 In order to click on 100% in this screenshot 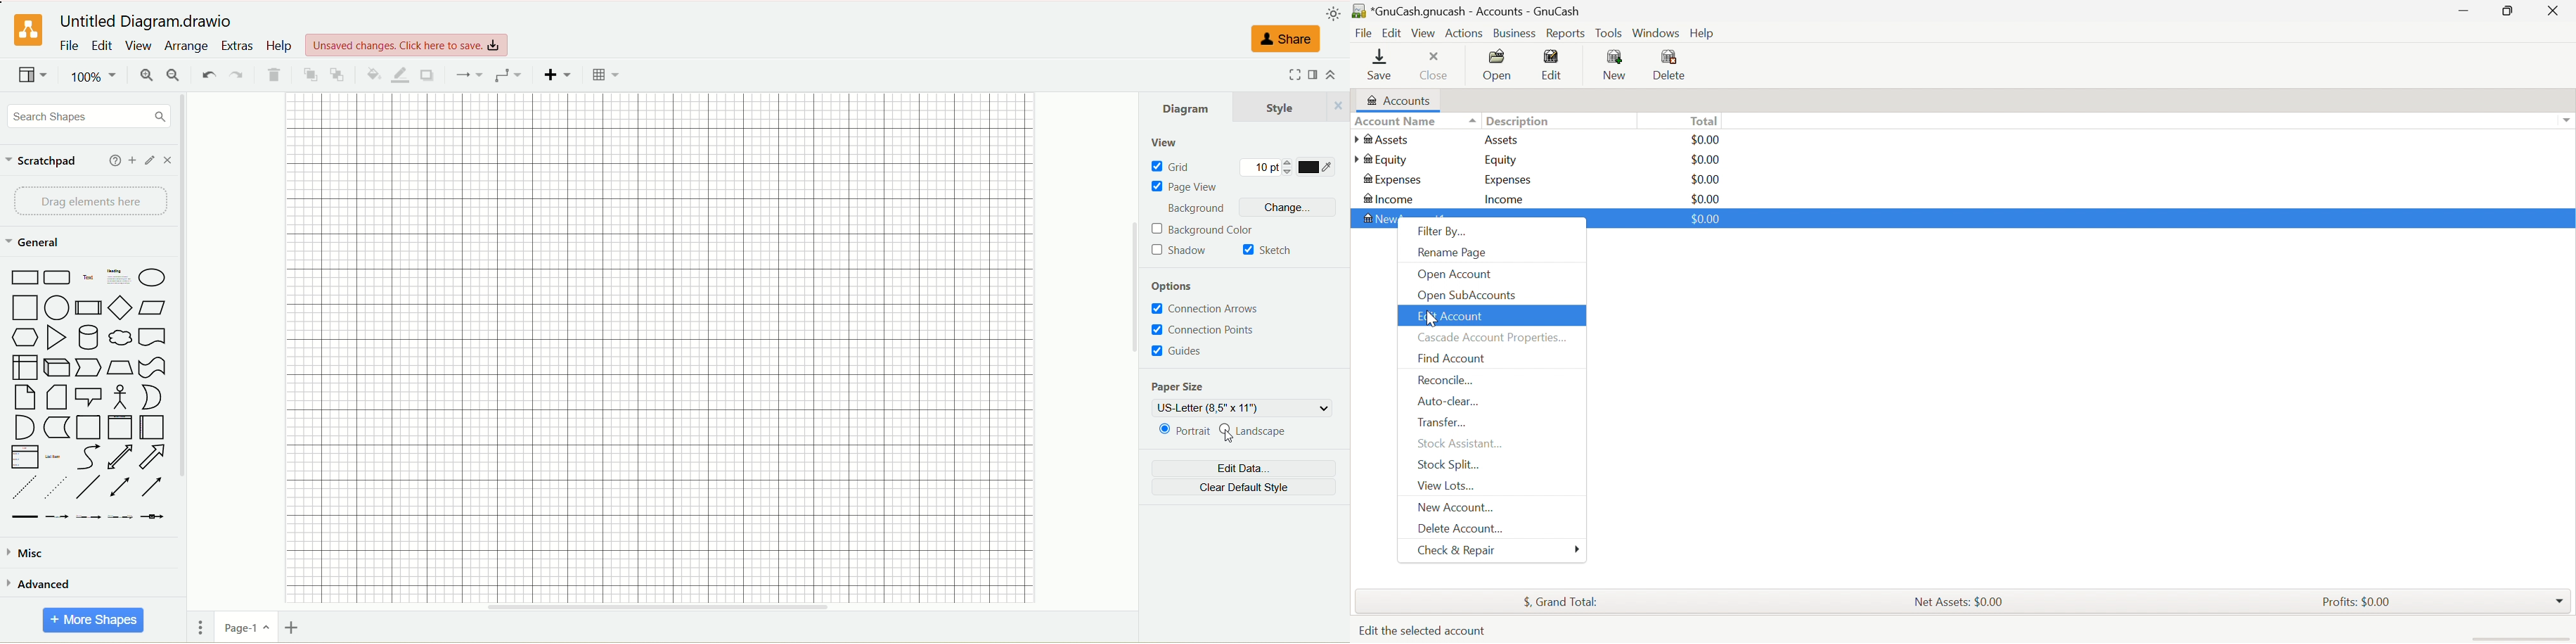, I will do `click(94, 75)`.